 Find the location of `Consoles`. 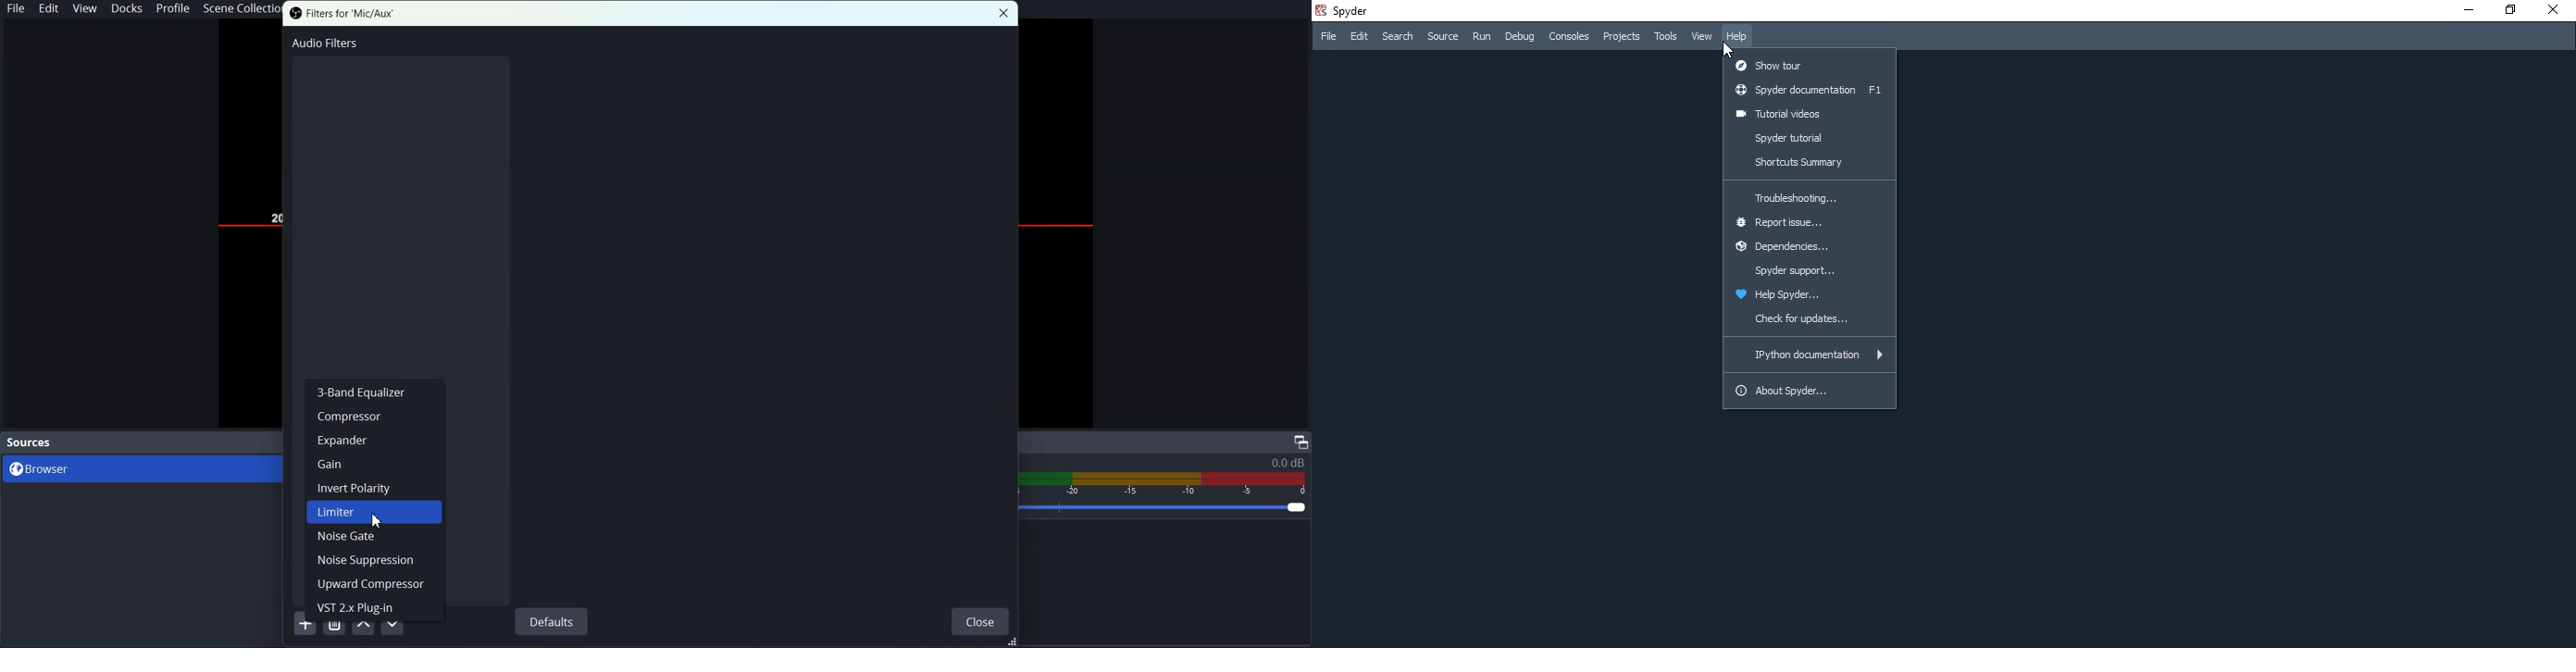

Consoles is located at coordinates (1569, 38).